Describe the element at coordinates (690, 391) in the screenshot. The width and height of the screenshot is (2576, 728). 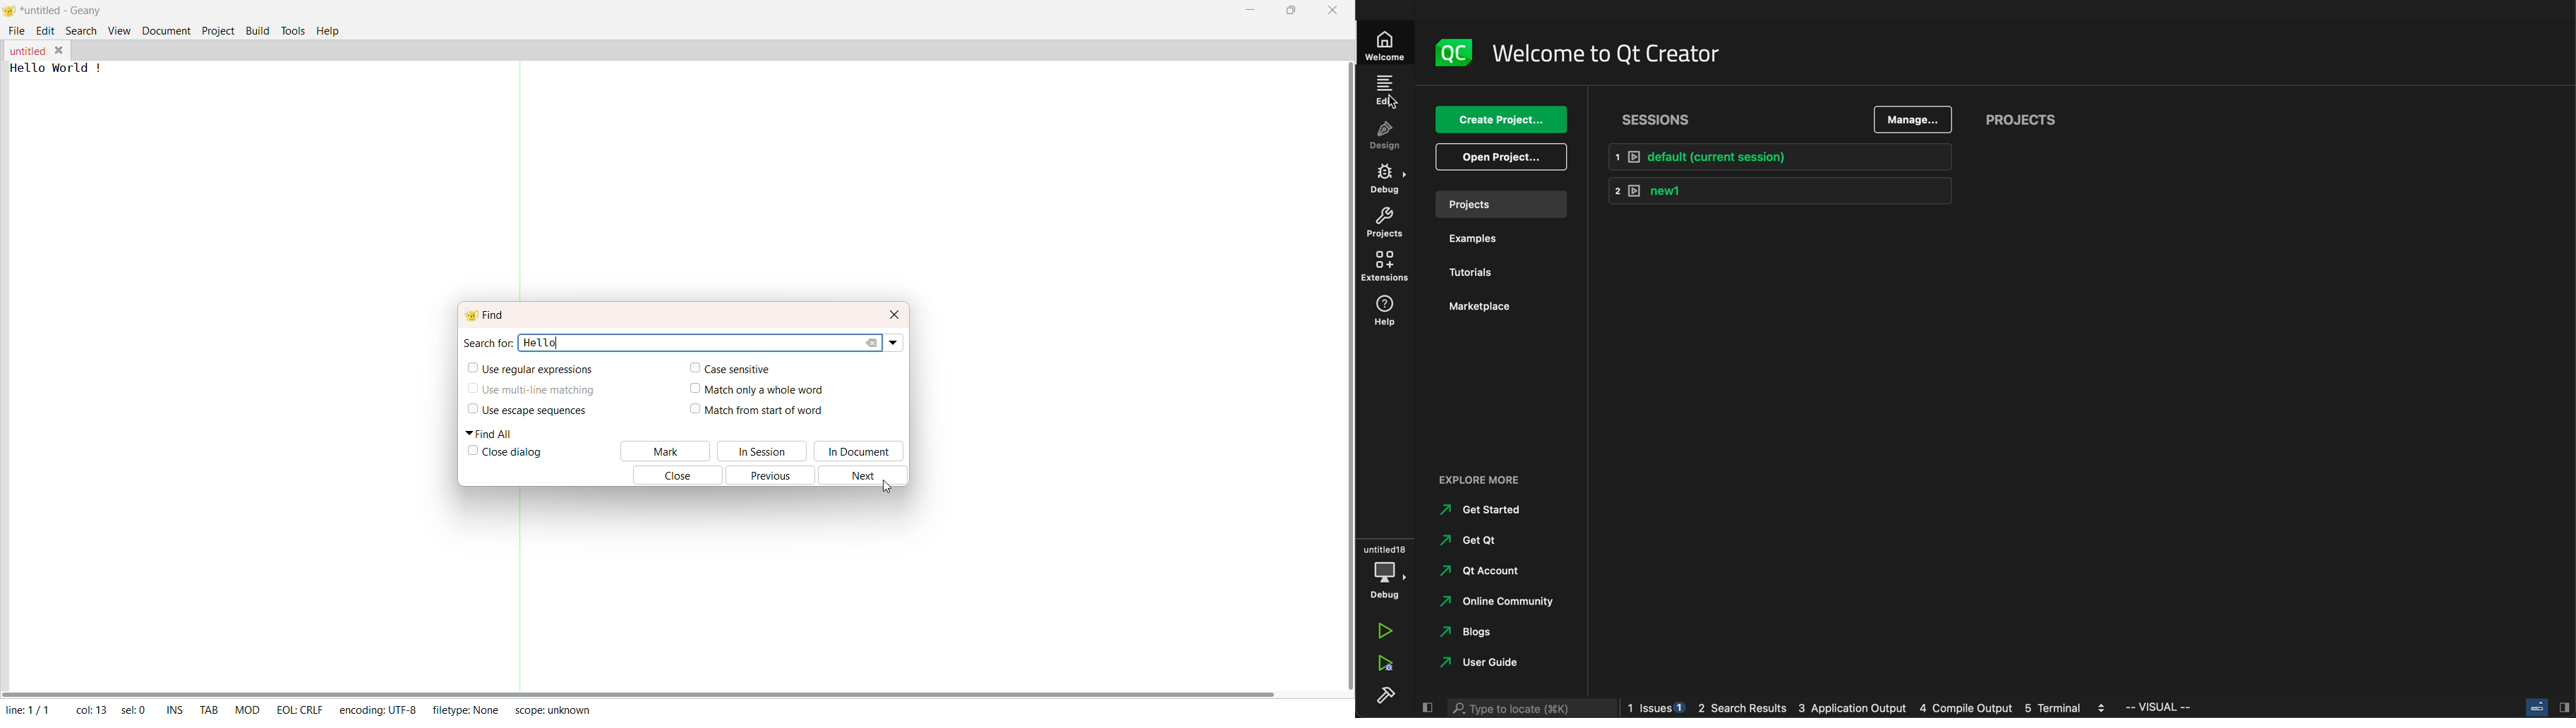
I see `Check box` at that location.